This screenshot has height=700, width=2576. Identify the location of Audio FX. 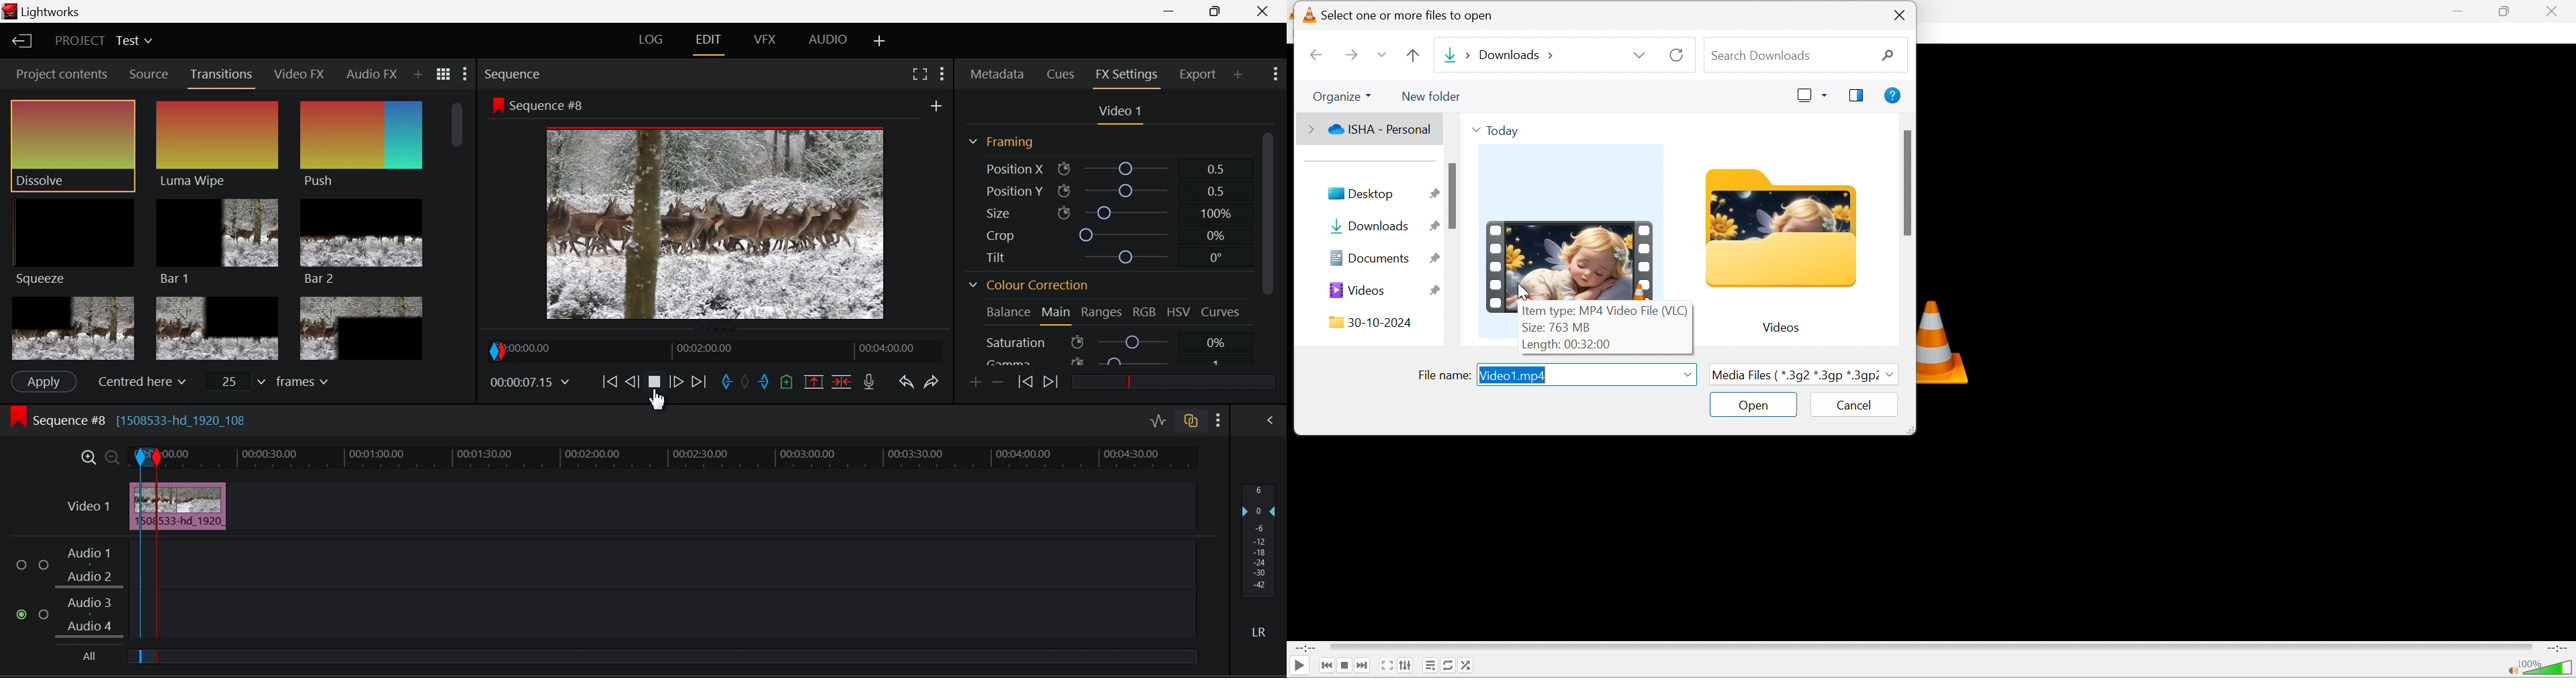
(372, 74).